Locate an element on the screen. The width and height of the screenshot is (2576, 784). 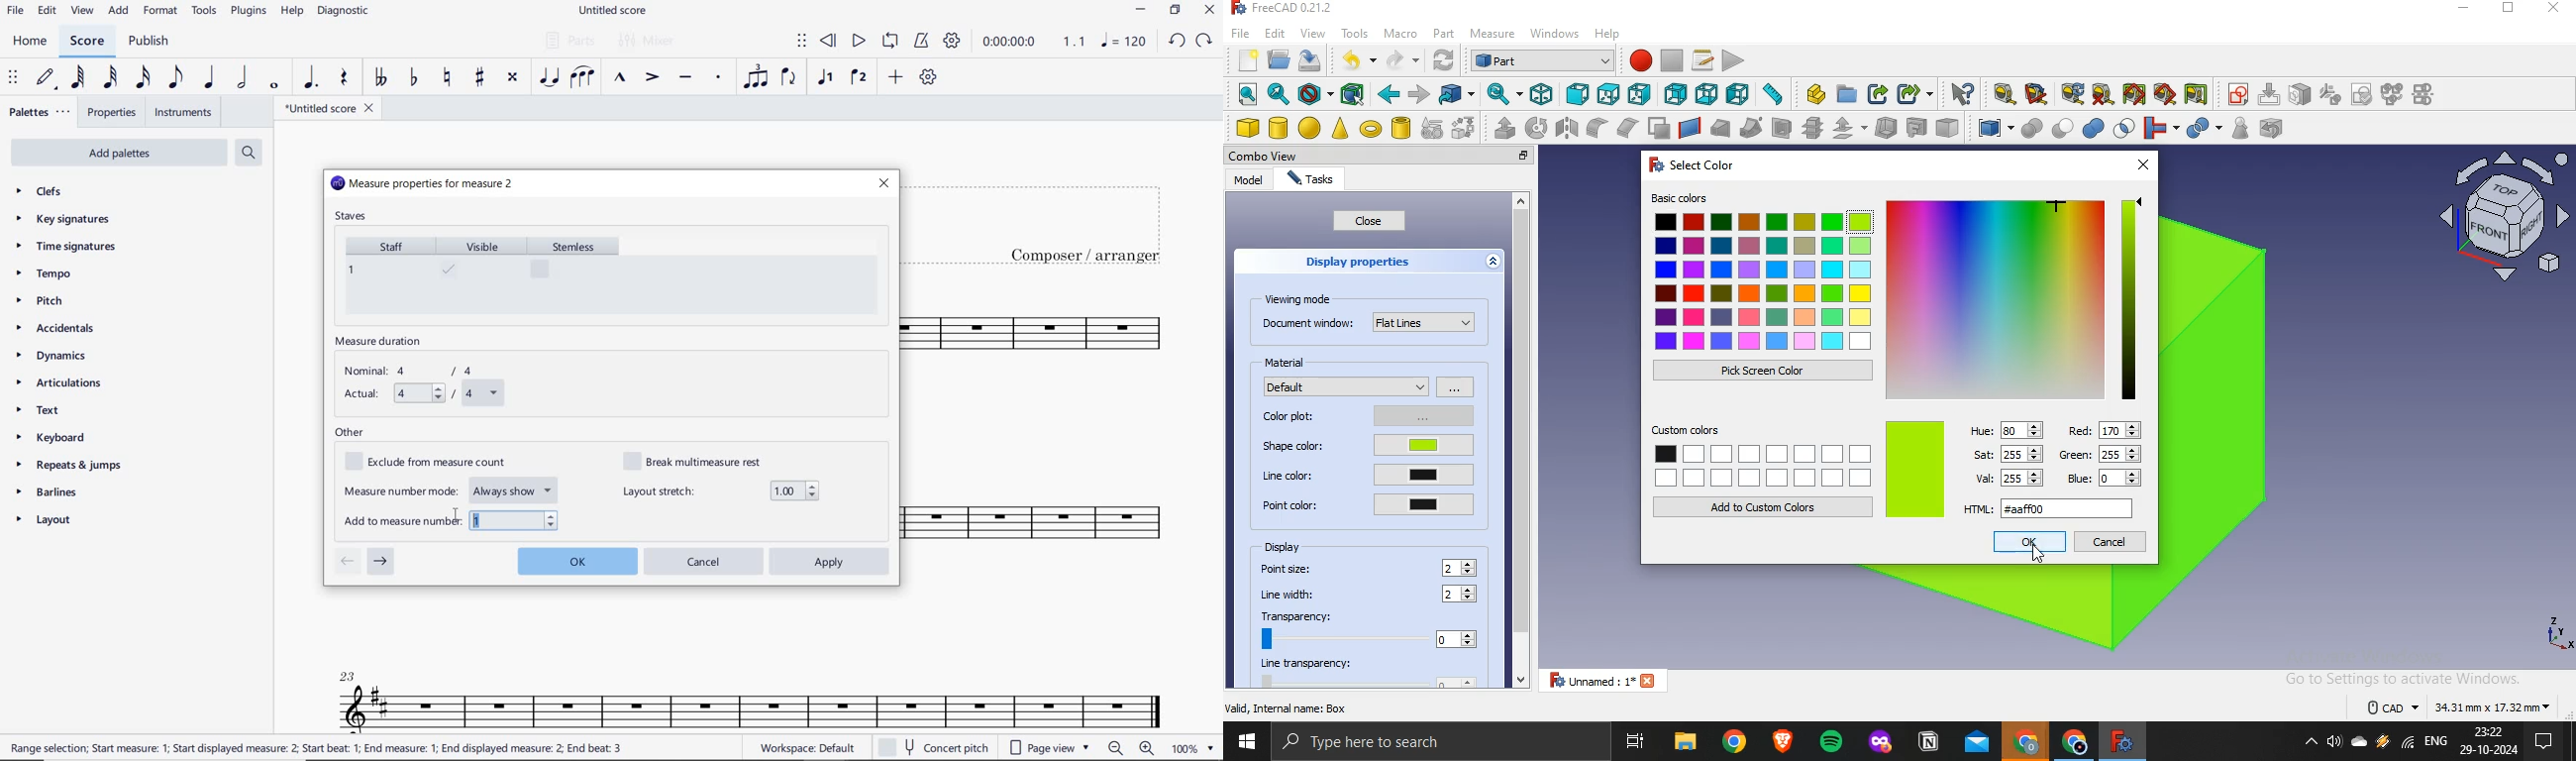
rear is located at coordinates (1677, 92).